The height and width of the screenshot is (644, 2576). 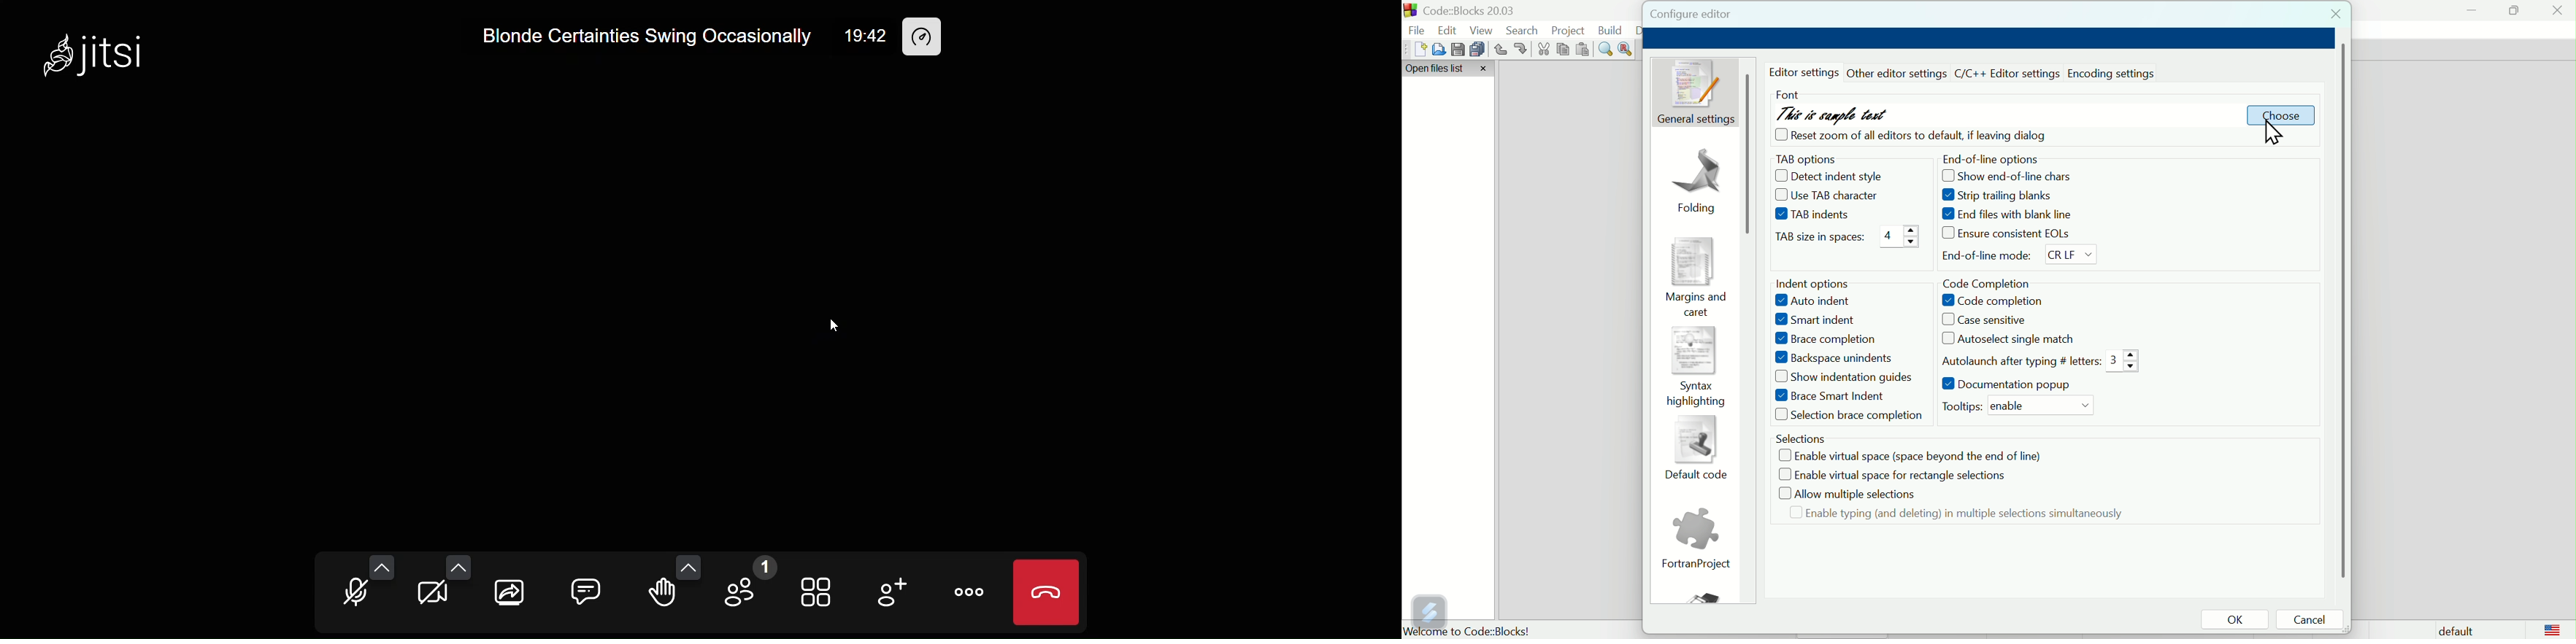 I want to click on Strip trailing blanks, so click(x=2007, y=196).